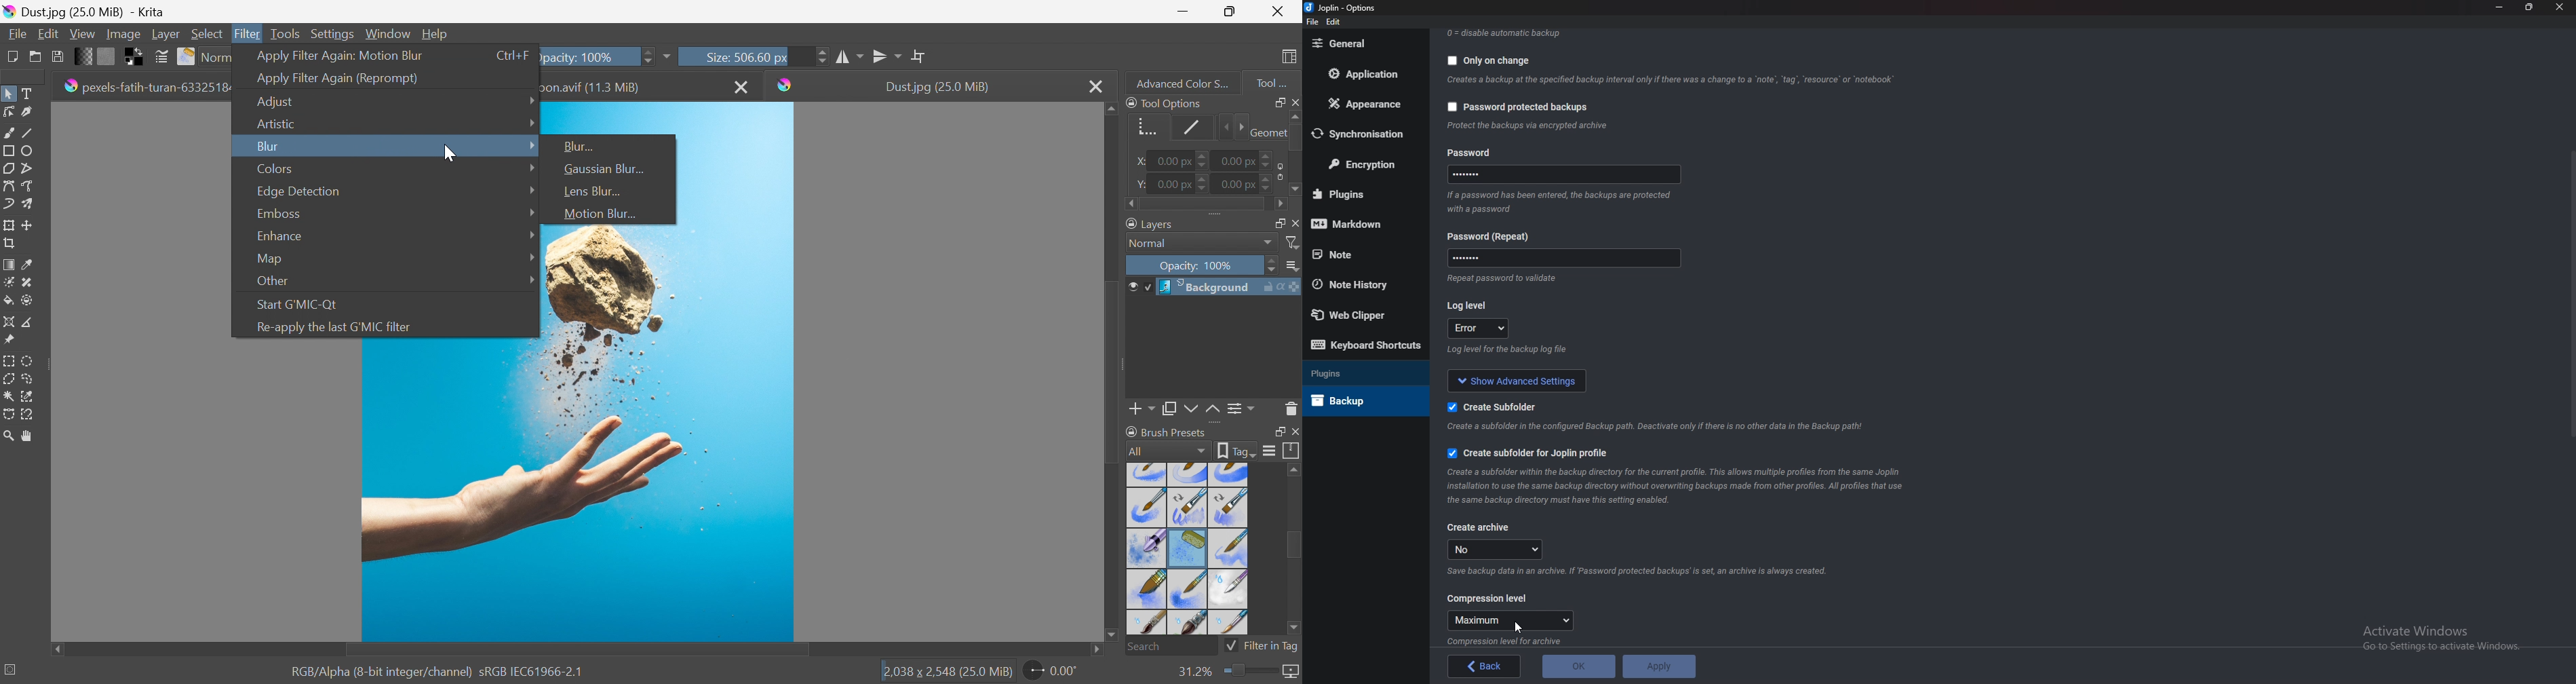  I want to click on info on subfolder for joplin profile, so click(1685, 485).